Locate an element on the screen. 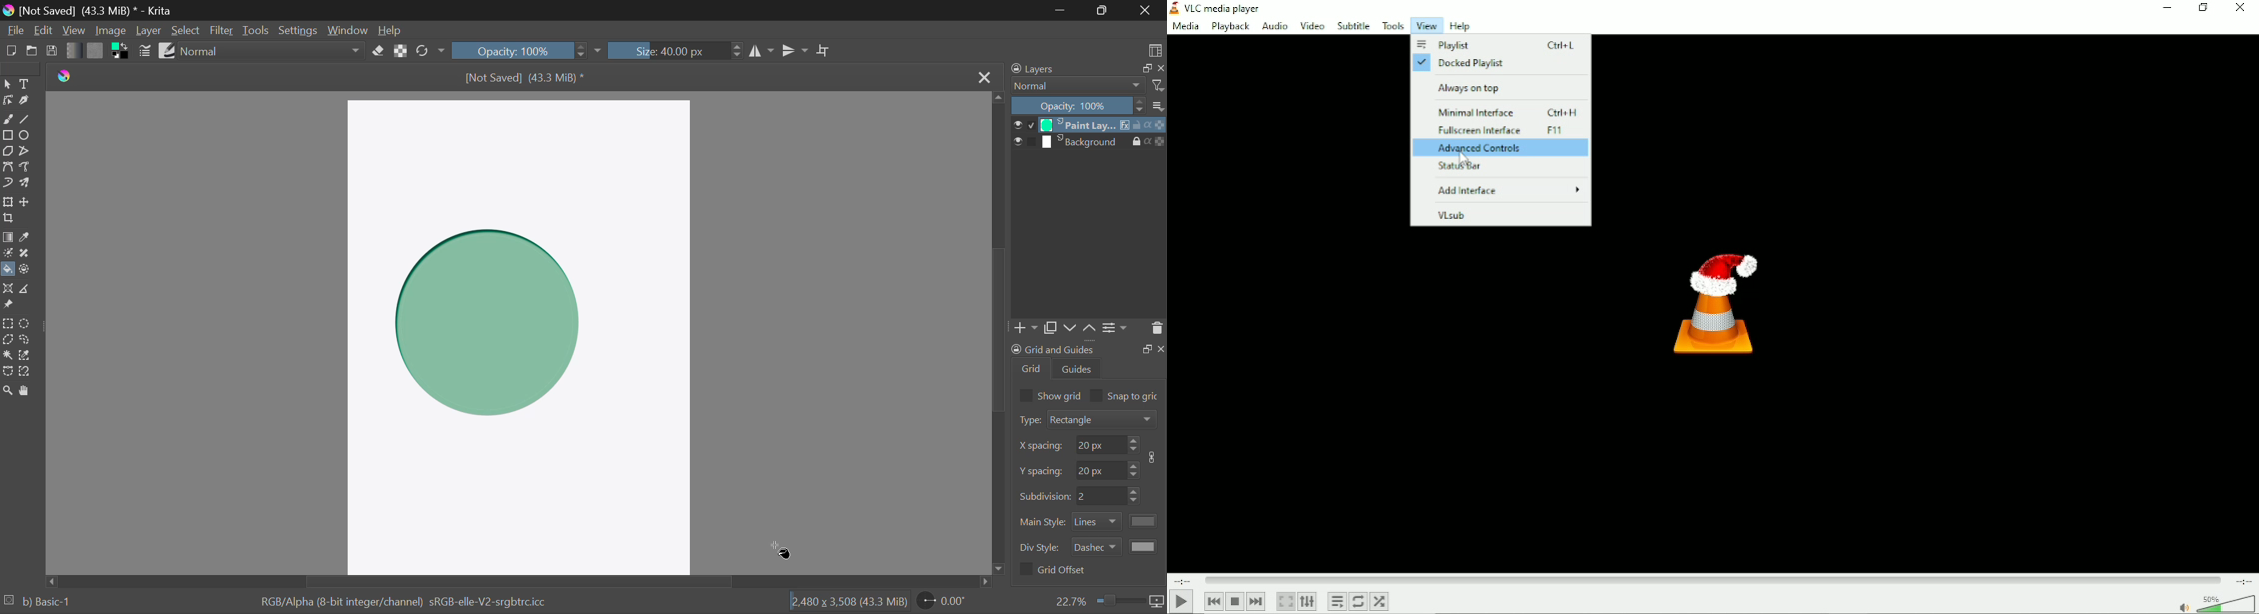  logo is located at coordinates (64, 77).